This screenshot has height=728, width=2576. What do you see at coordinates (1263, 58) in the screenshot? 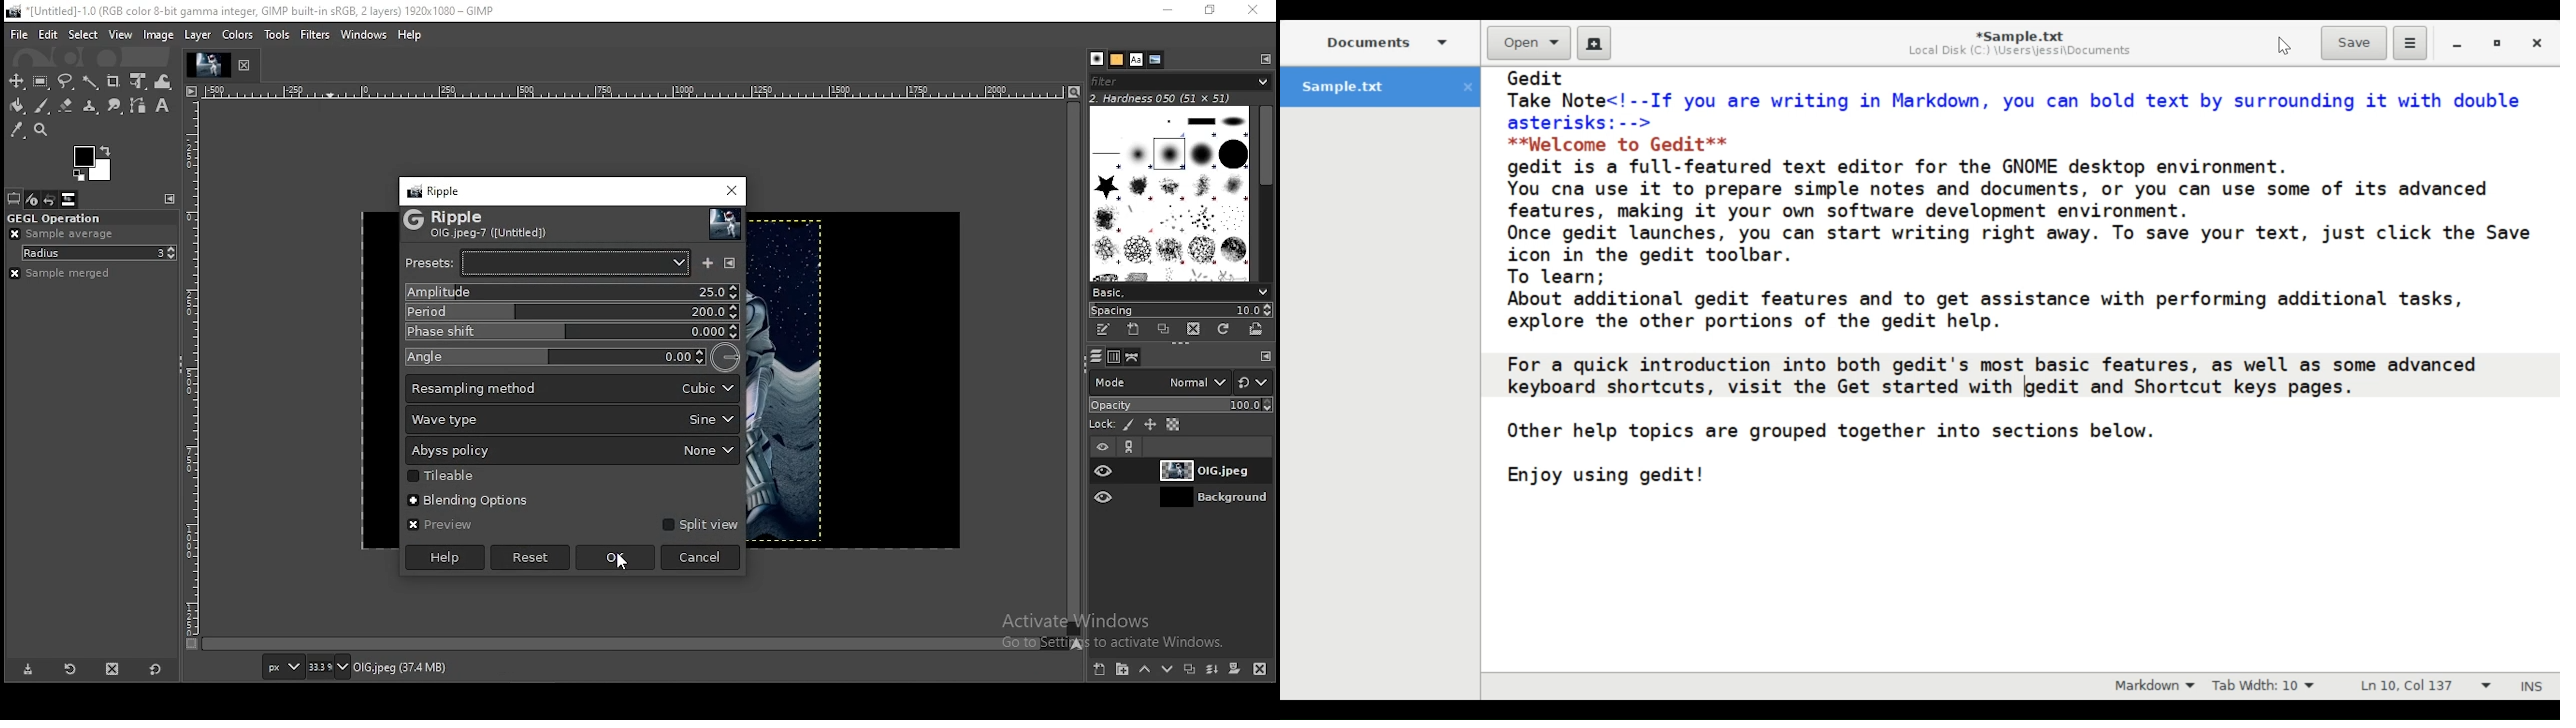
I see `configure this tab` at bounding box center [1263, 58].